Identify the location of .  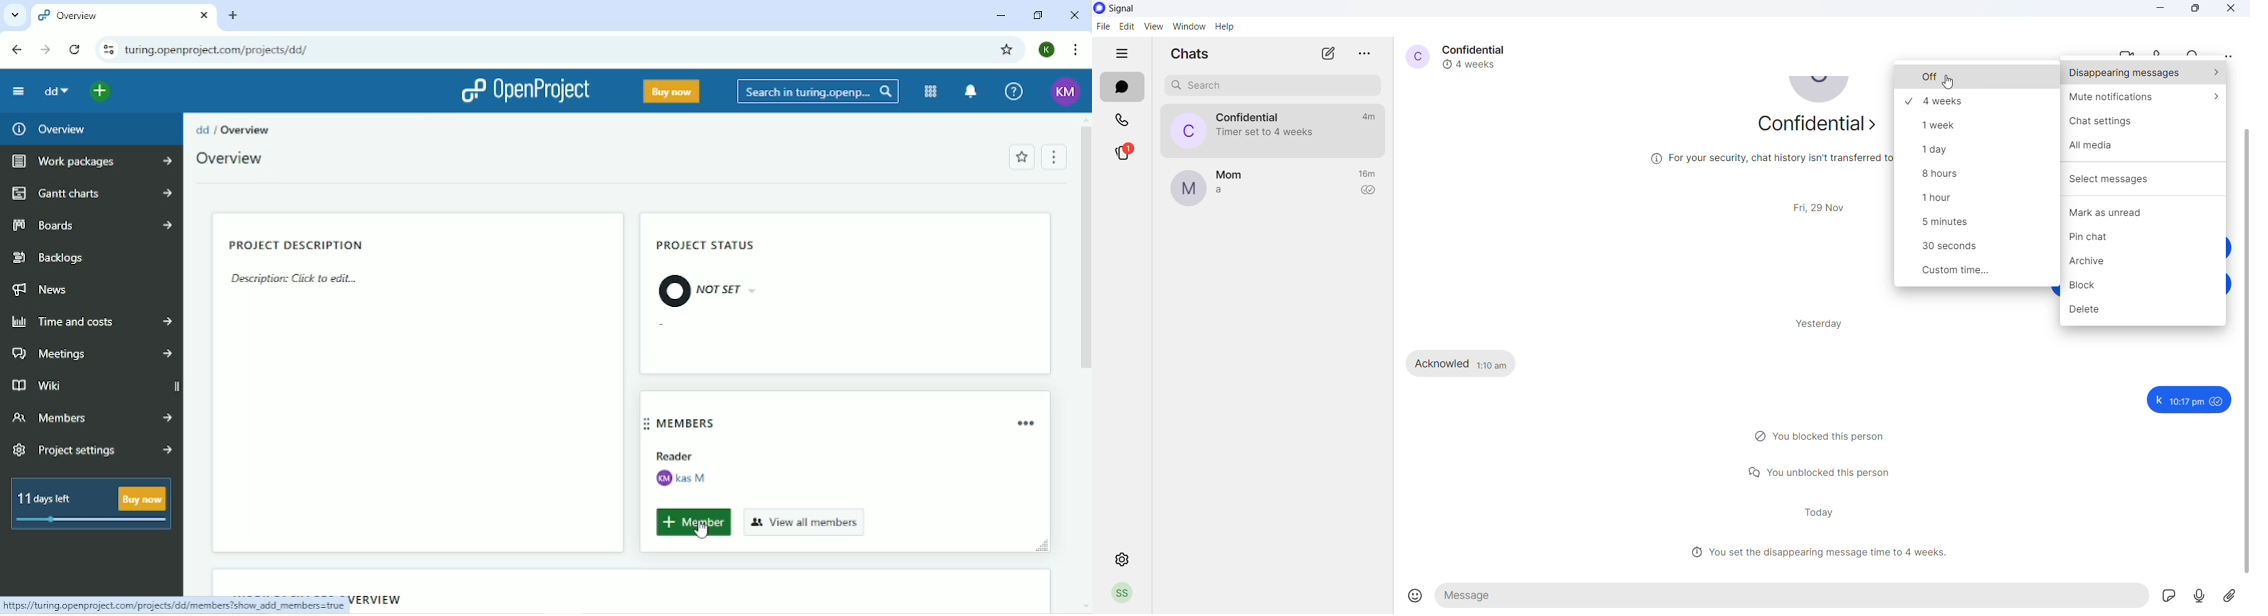
(2234, 598).